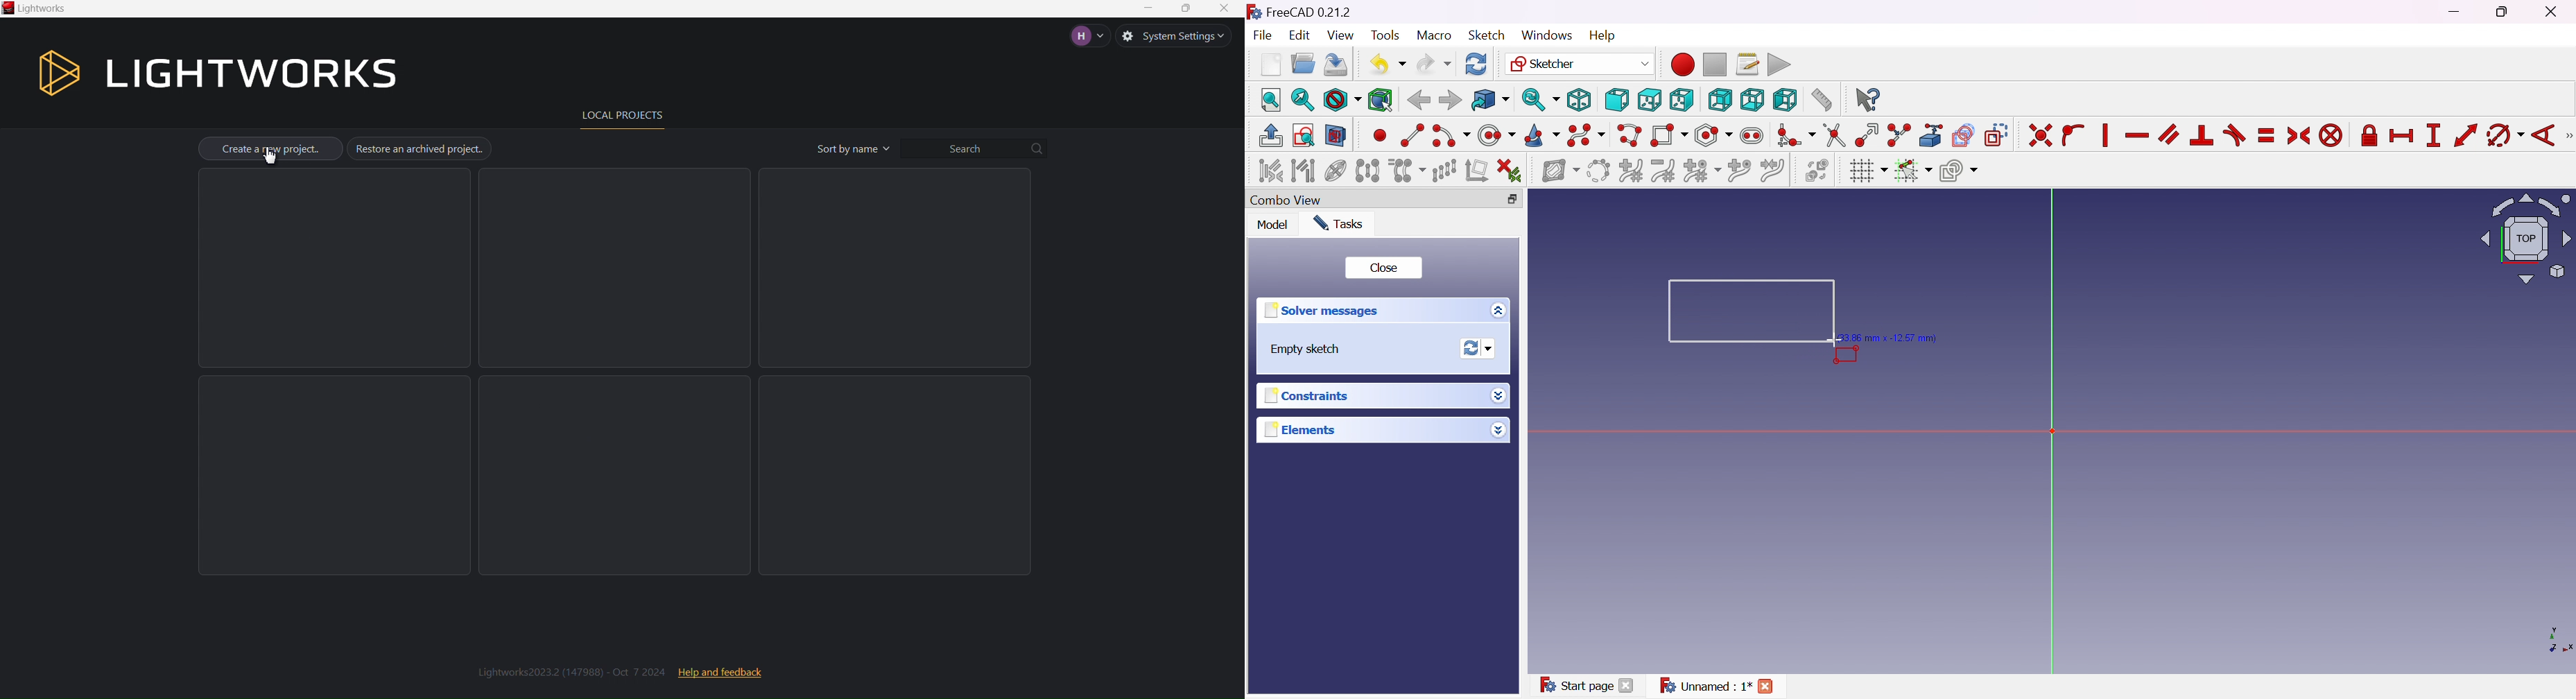 Image resolution: width=2576 pixels, height=700 pixels. I want to click on Bounding box, so click(1381, 101).